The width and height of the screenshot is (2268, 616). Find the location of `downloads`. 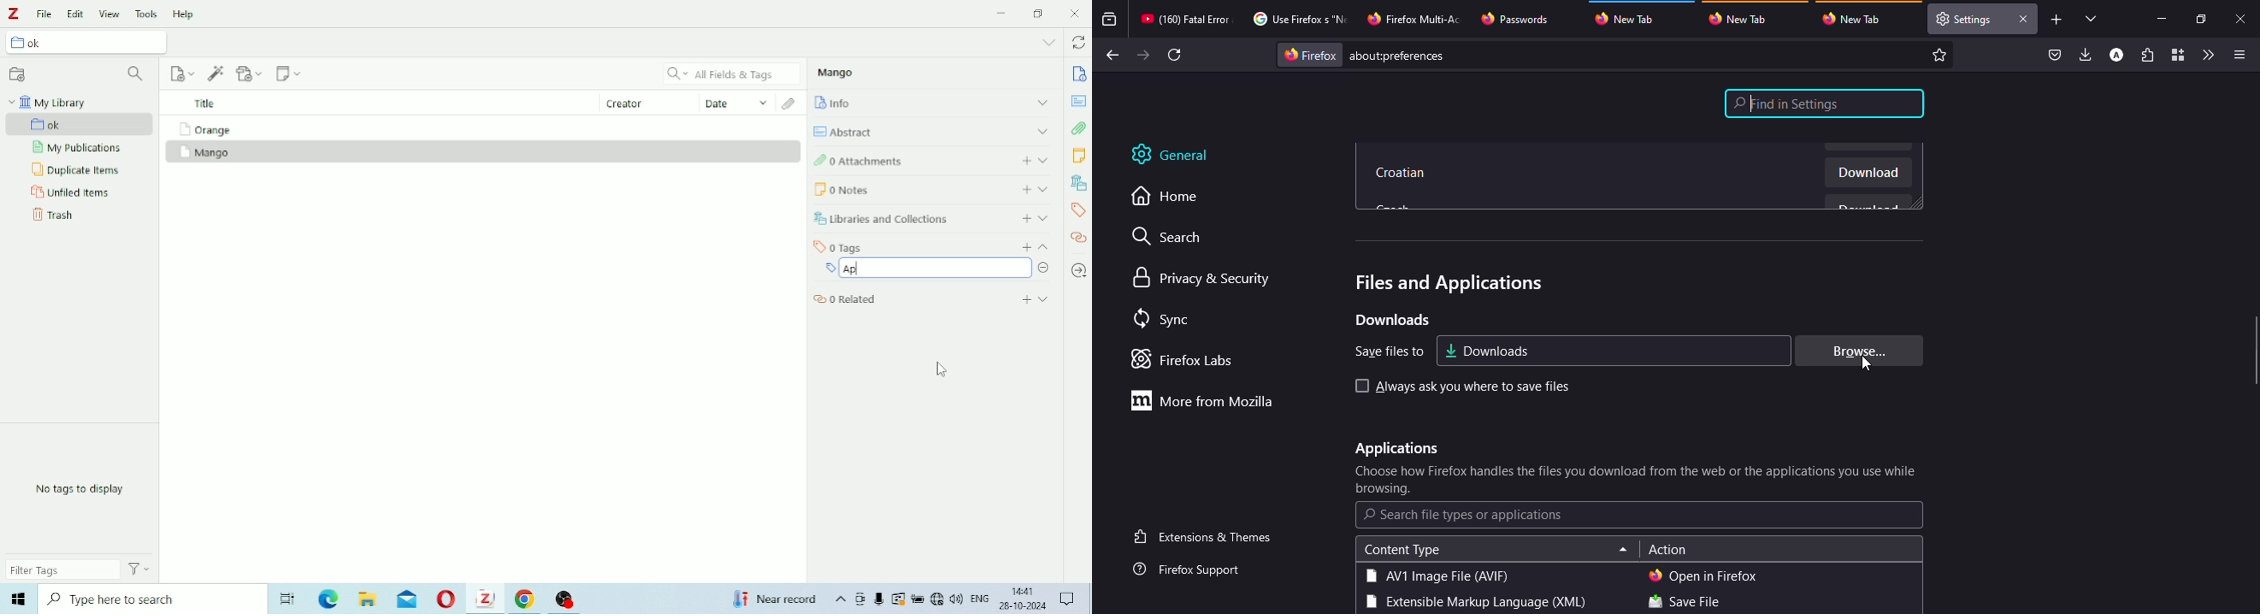

downloads is located at coordinates (1487, 350).